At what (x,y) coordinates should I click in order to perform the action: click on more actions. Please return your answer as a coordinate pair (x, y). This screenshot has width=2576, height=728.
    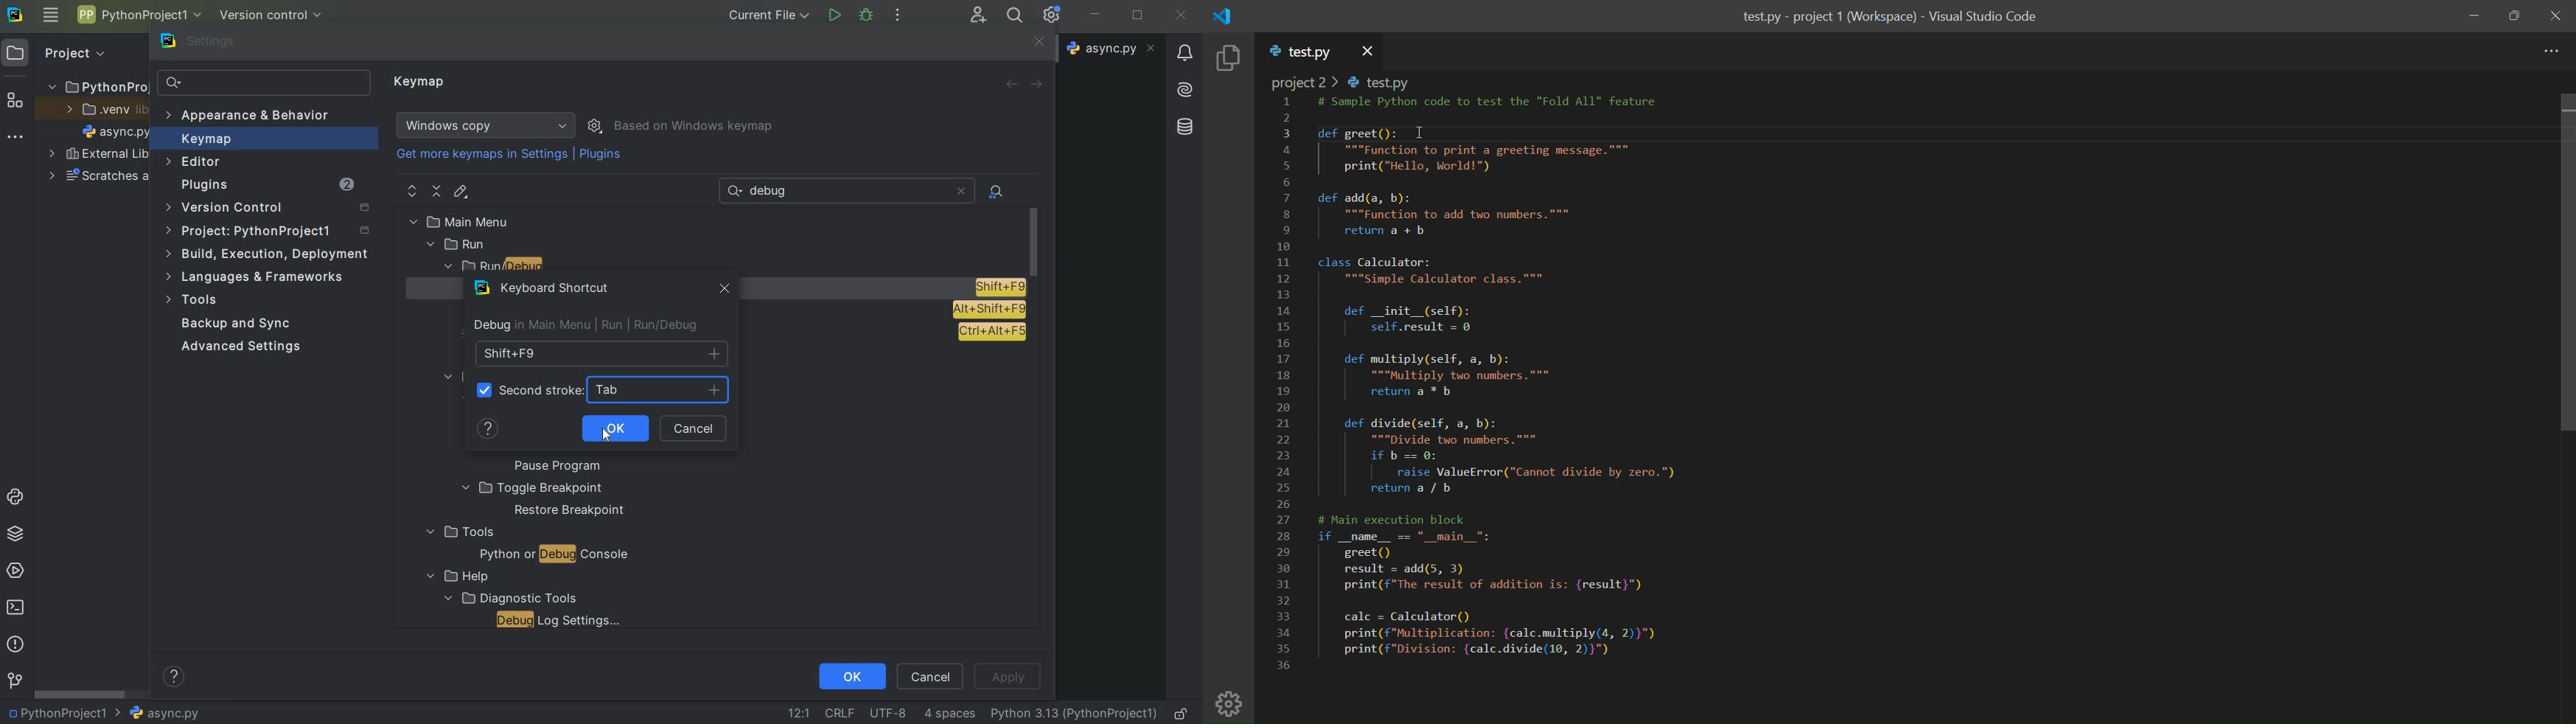
    Looking at the image, I should click on (897, 16).